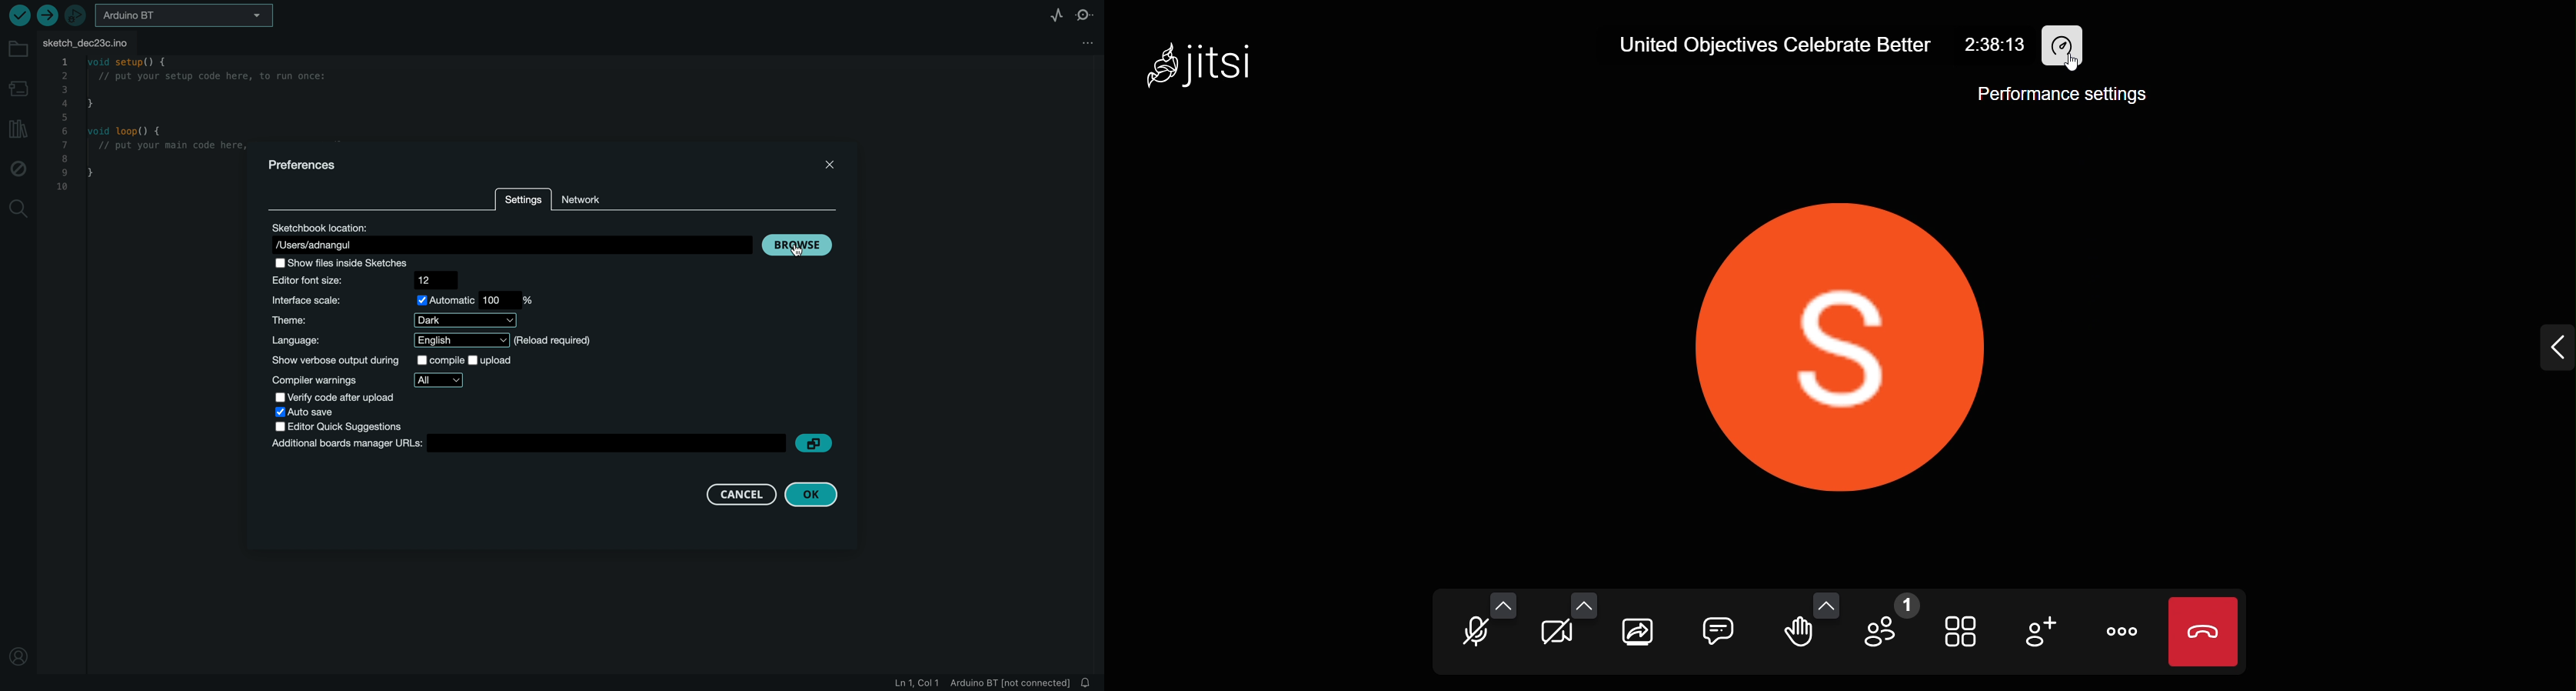 The height and width of the screenshot is (700, 2576). Describe the element at coordinates (1475, 633) in the screenshot. I see `microphone` at that location.